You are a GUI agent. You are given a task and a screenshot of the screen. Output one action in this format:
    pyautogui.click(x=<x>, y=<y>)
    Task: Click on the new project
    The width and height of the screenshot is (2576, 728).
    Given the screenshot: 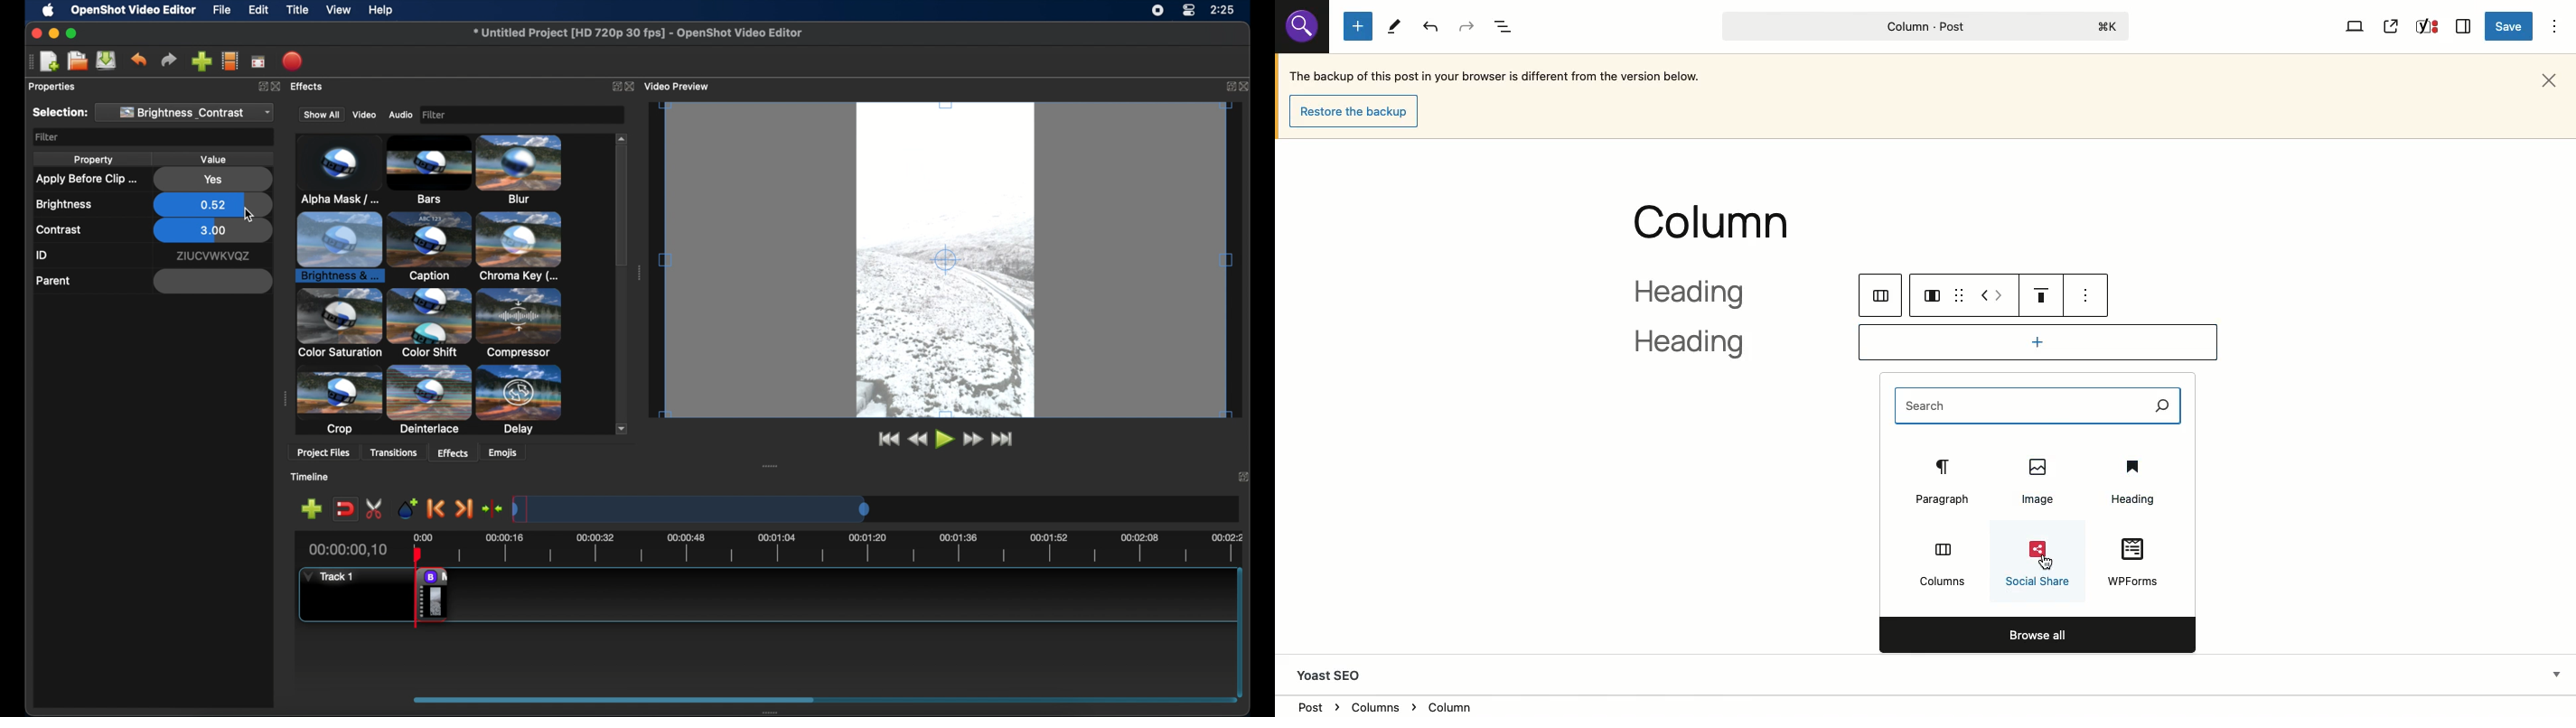 What is the action you would take?
    pyautogui.click(x=49, y=60)
    